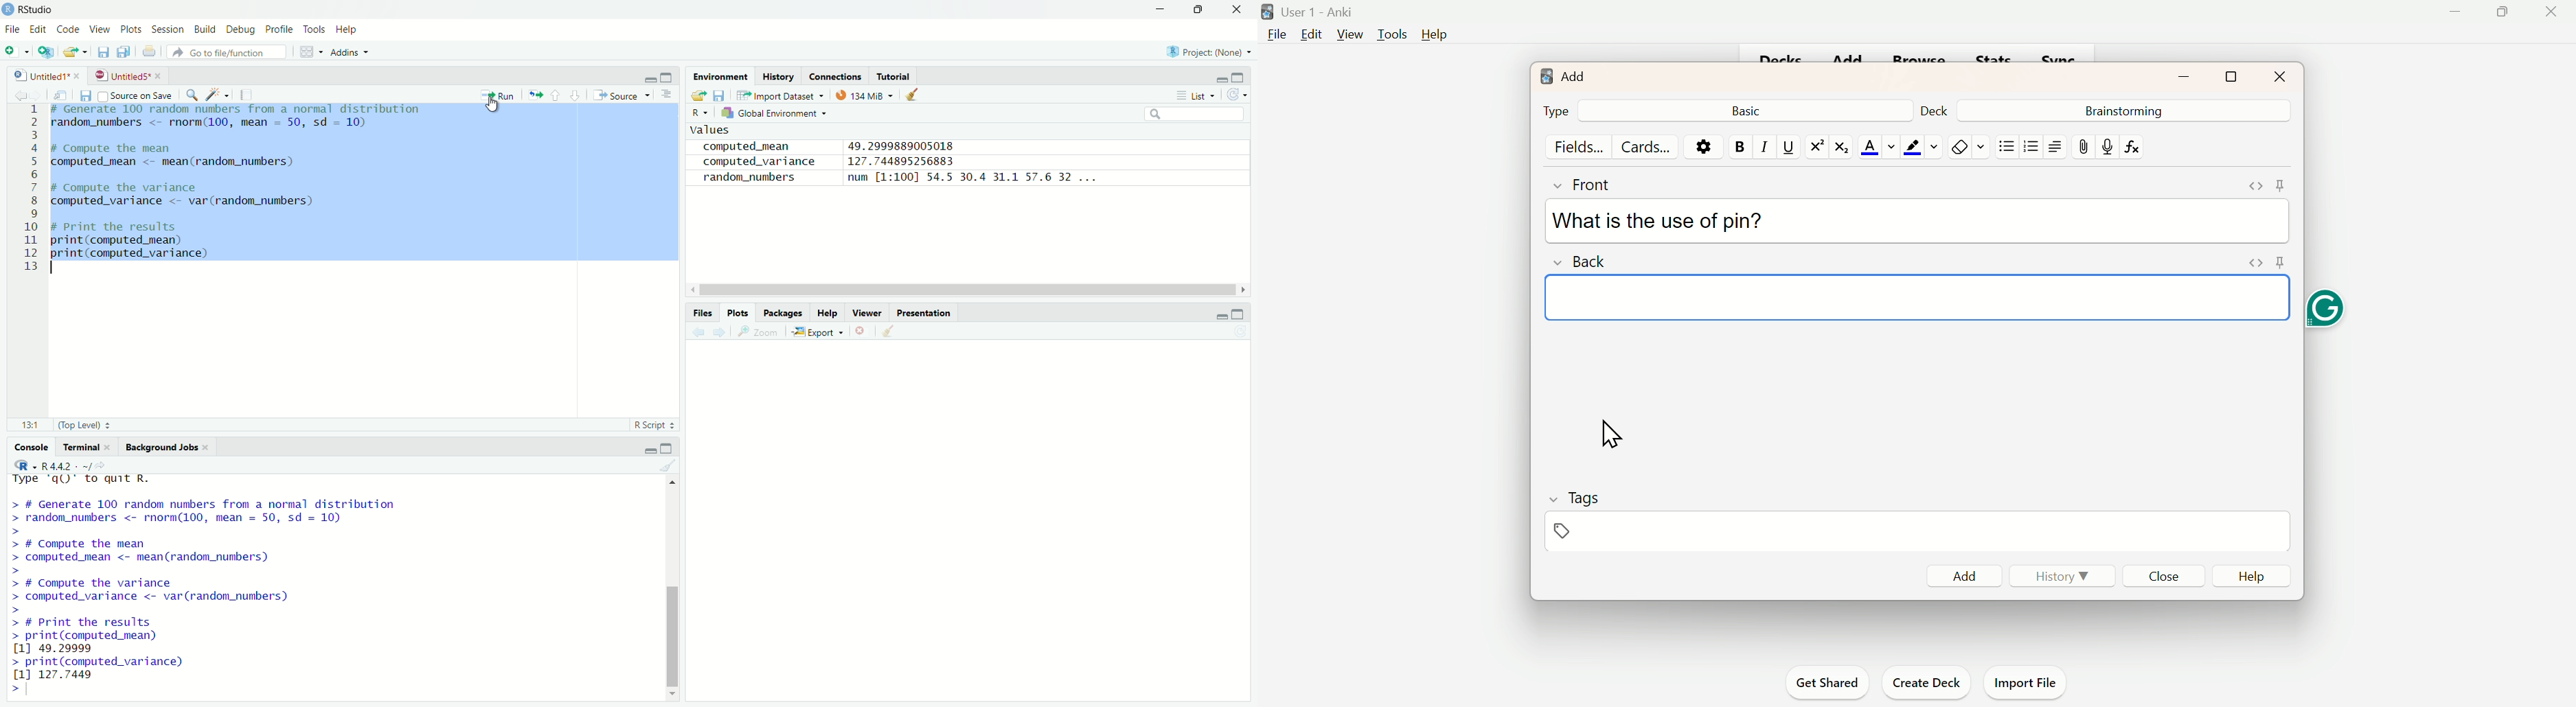 The image size is (2576, 728). I want to click on close, so click(213, 448).